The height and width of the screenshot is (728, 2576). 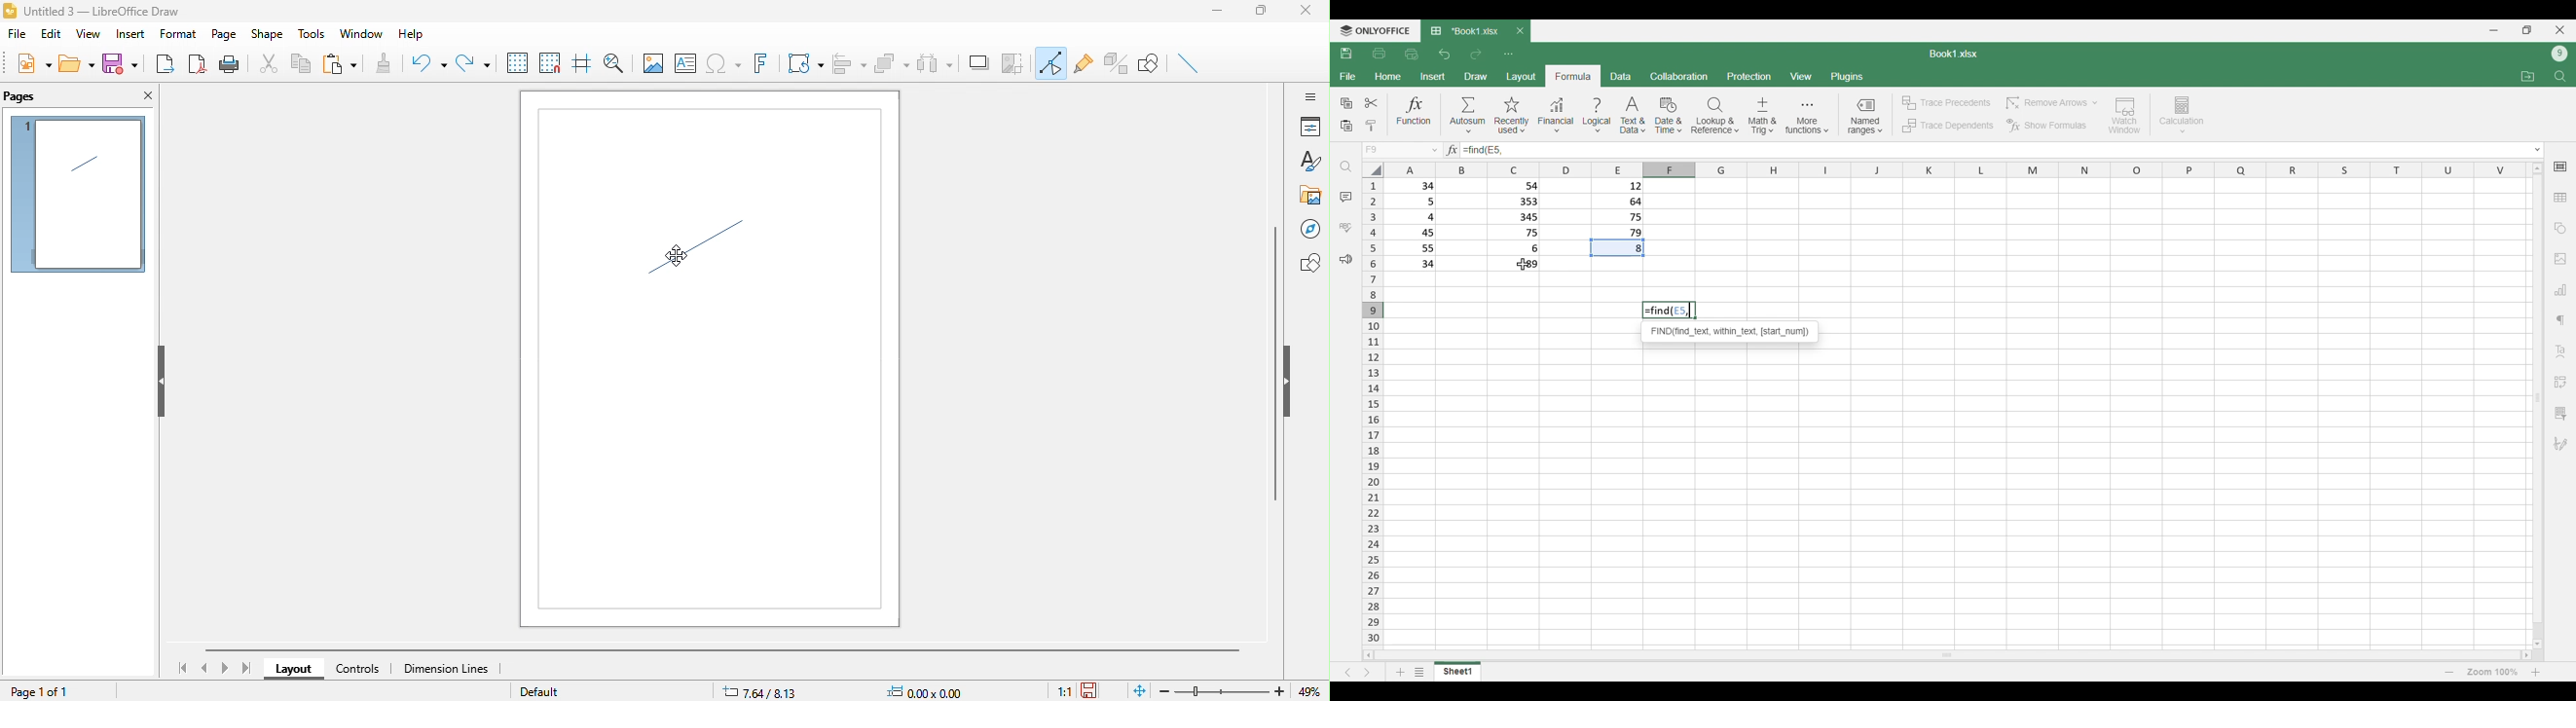 I want to click on Insert images, so click(x=2560, y=259).